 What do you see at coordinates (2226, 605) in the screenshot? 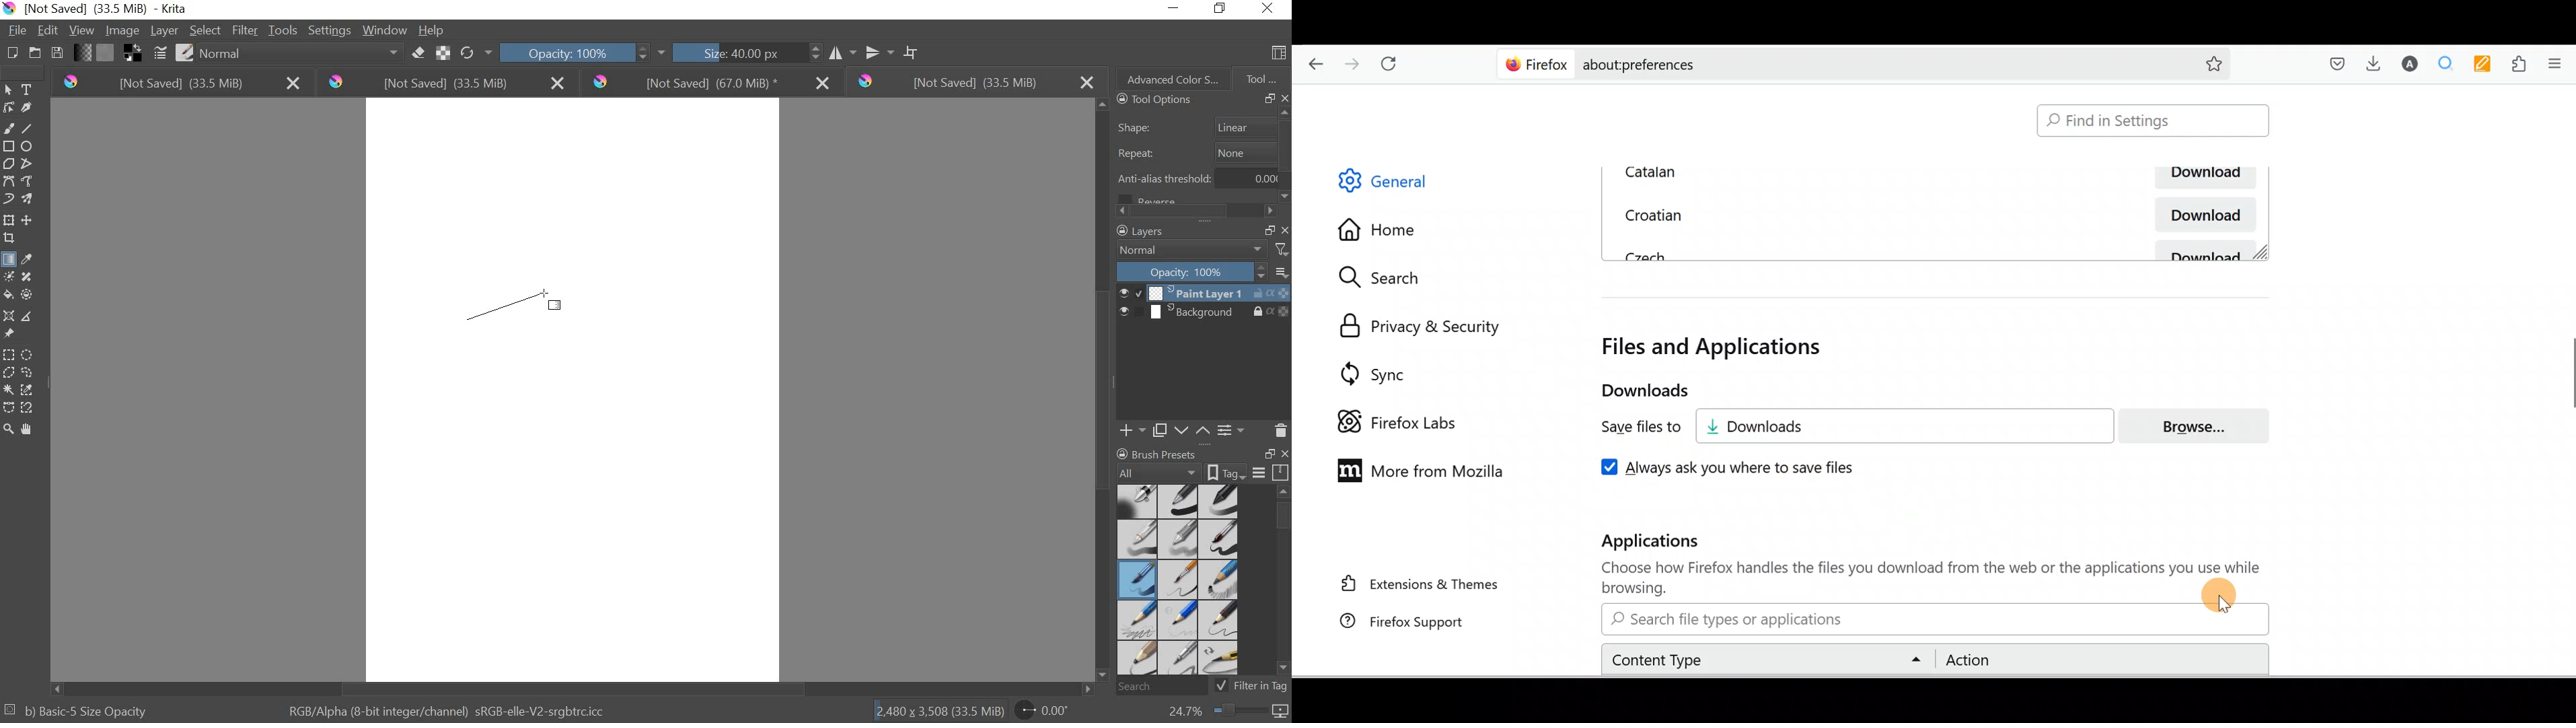
I see `cursor` at bounding box center [2226, 605].